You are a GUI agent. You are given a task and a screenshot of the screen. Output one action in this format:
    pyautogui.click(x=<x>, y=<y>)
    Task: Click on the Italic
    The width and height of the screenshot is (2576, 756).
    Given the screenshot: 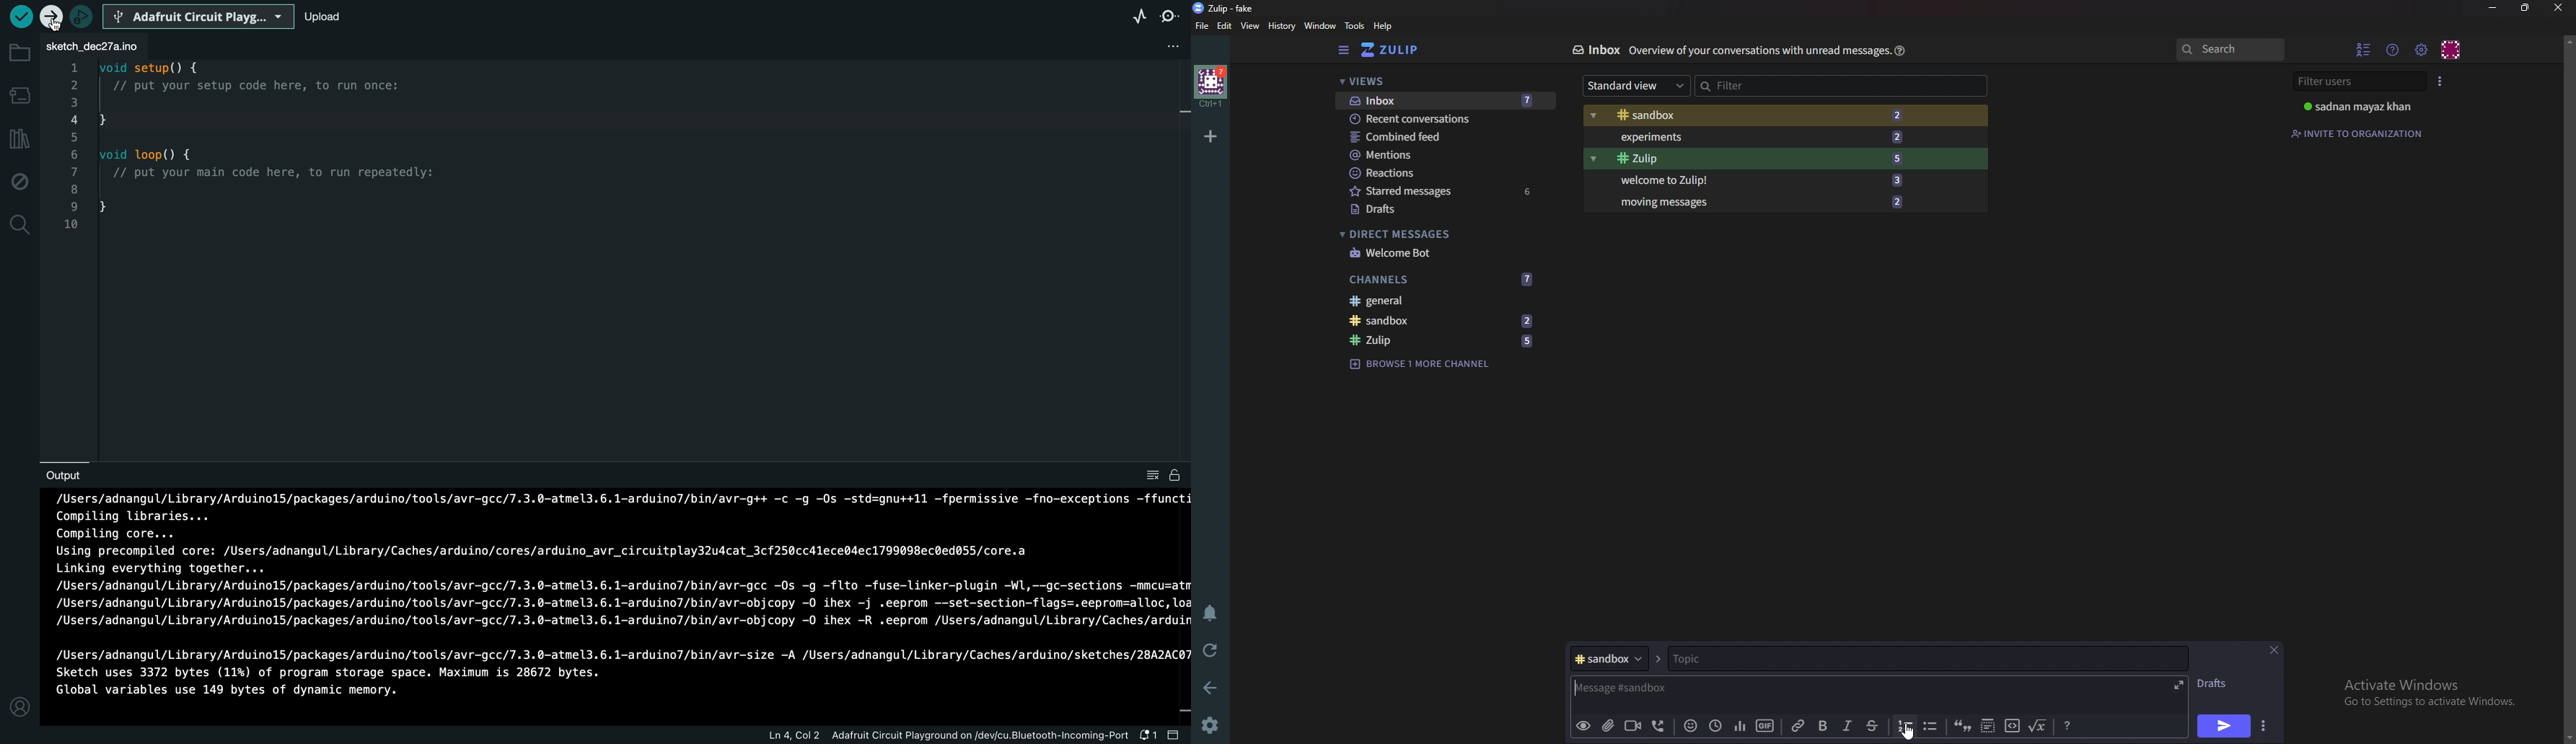 What is the action you would take?
    pyautogui.click(x=1846, y=728)
    